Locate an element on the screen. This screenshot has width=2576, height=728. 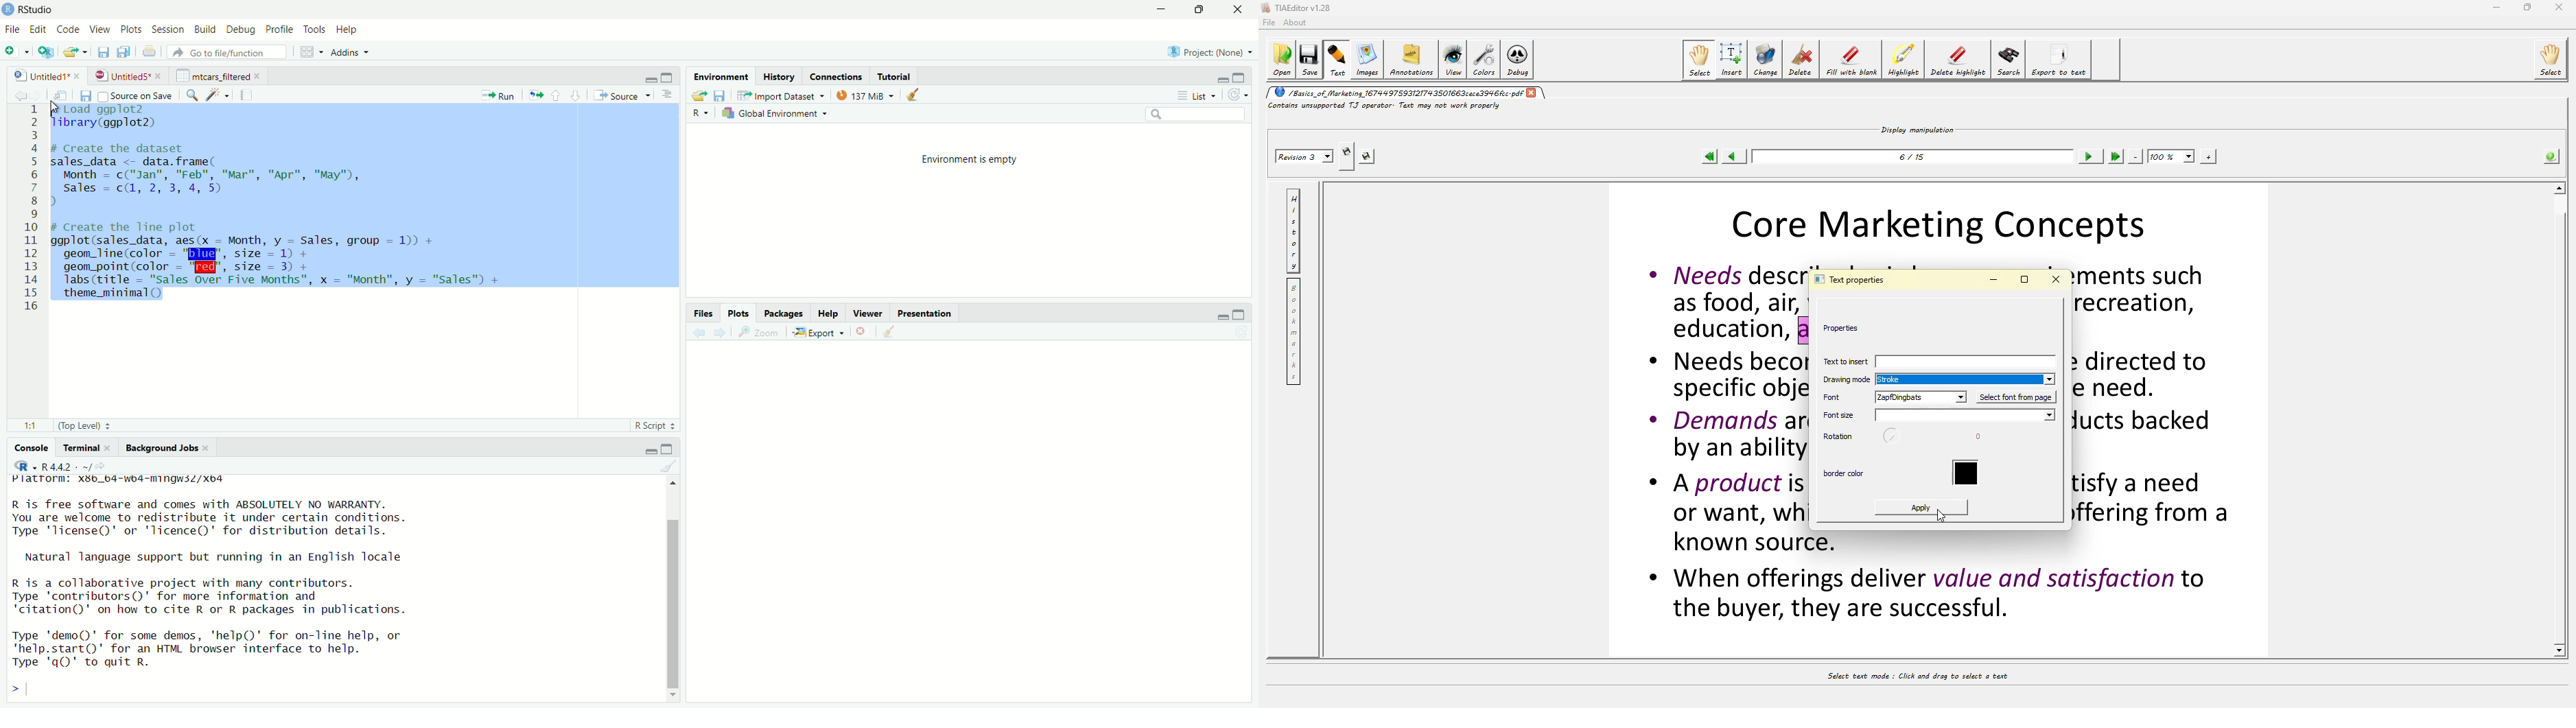
maximize is located at coordinates (1205, 10).